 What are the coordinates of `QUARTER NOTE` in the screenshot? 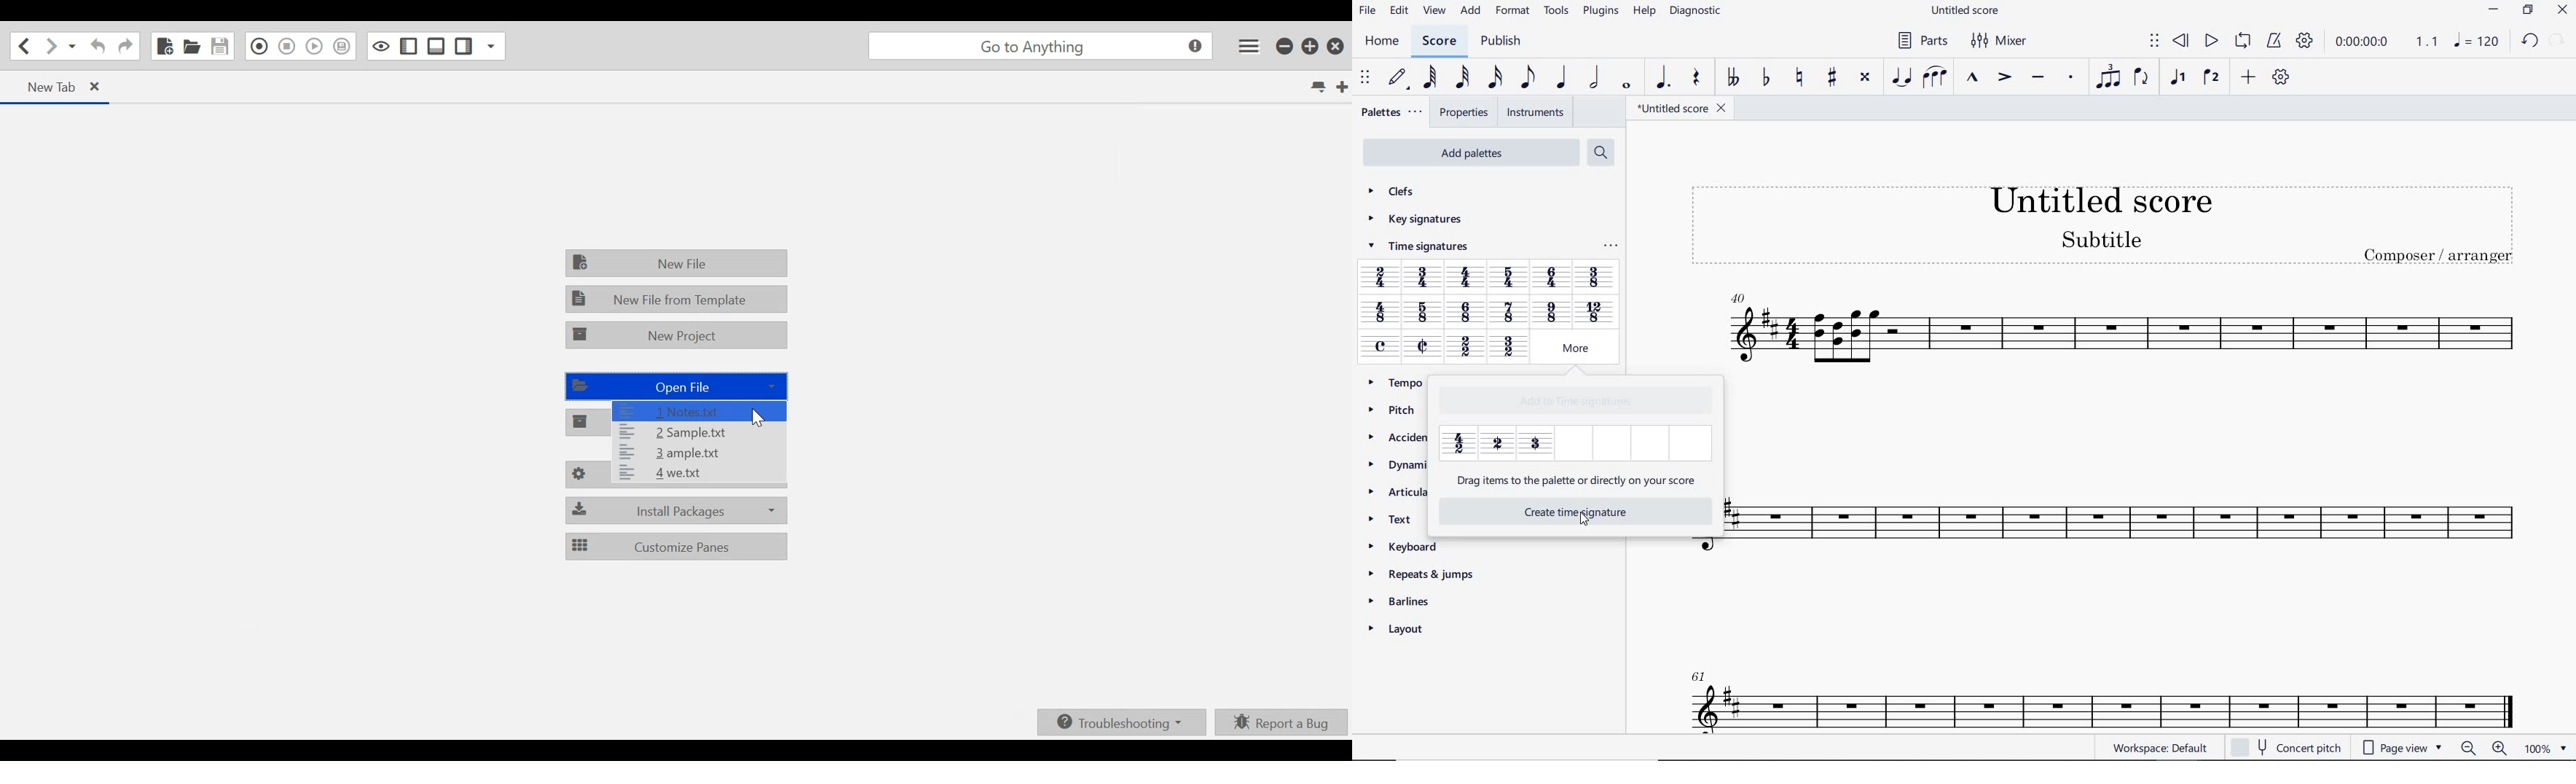 It's located at (1562, 77).